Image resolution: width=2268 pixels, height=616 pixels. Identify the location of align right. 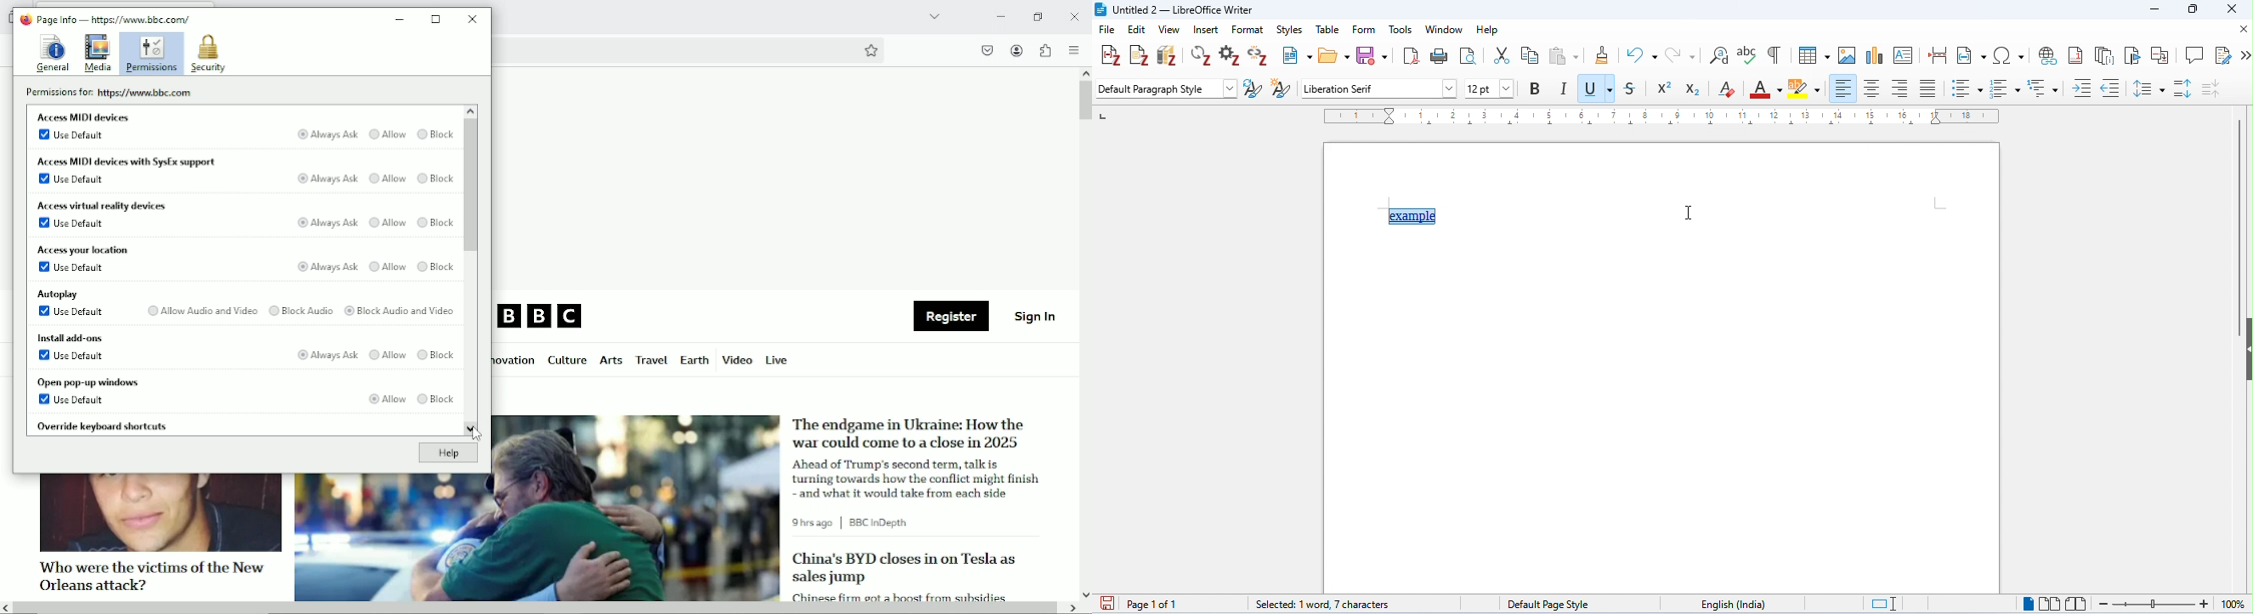
(1902, 88).